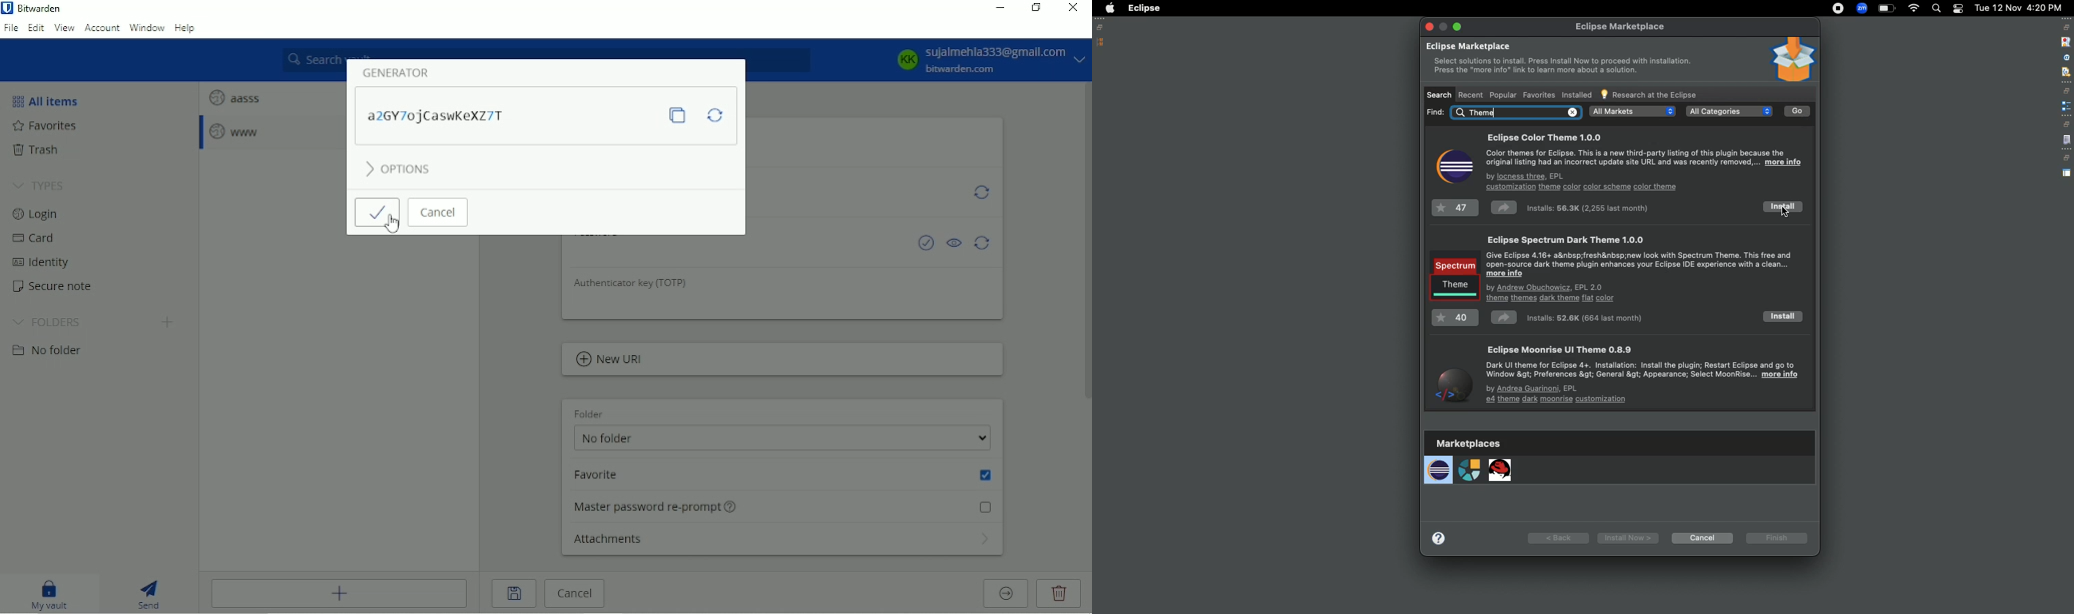 The image size is (2100, 616). Describe the element at coordinates (436, 115) in the screenshot. I see `Password` at that location.